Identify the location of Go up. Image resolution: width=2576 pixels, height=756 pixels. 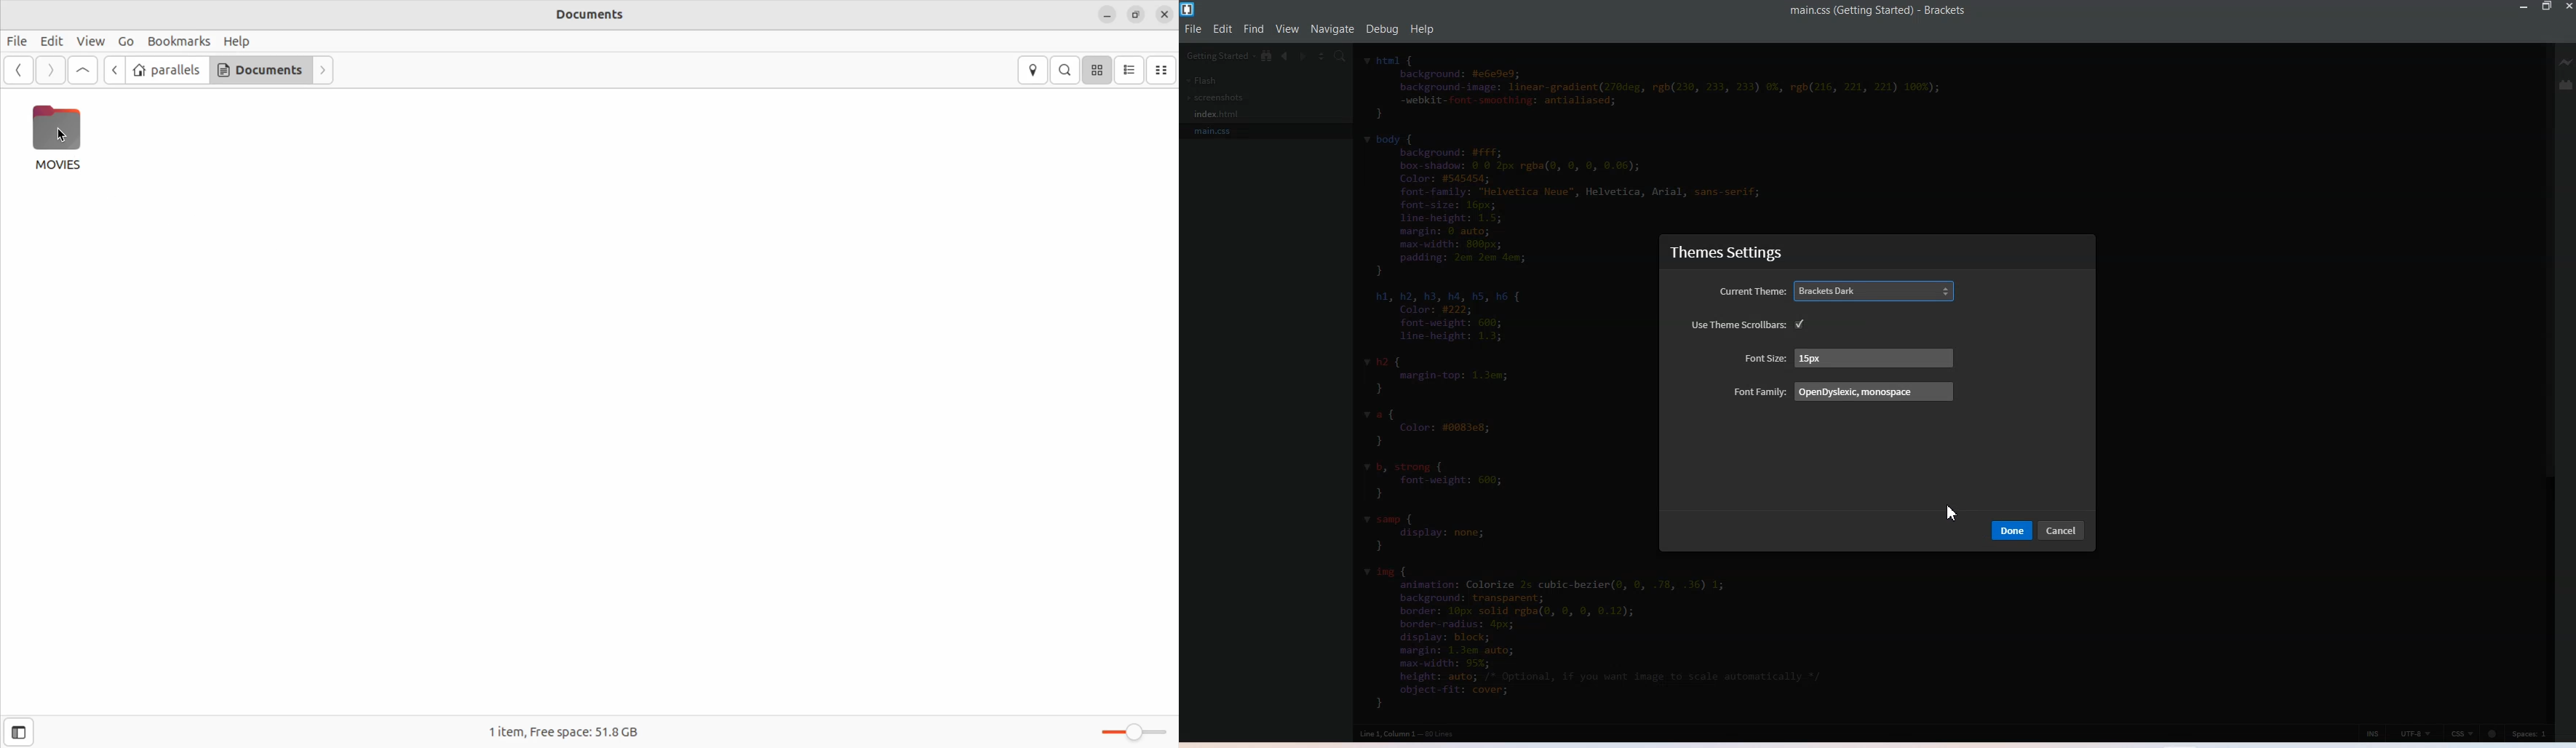
(83, 68).